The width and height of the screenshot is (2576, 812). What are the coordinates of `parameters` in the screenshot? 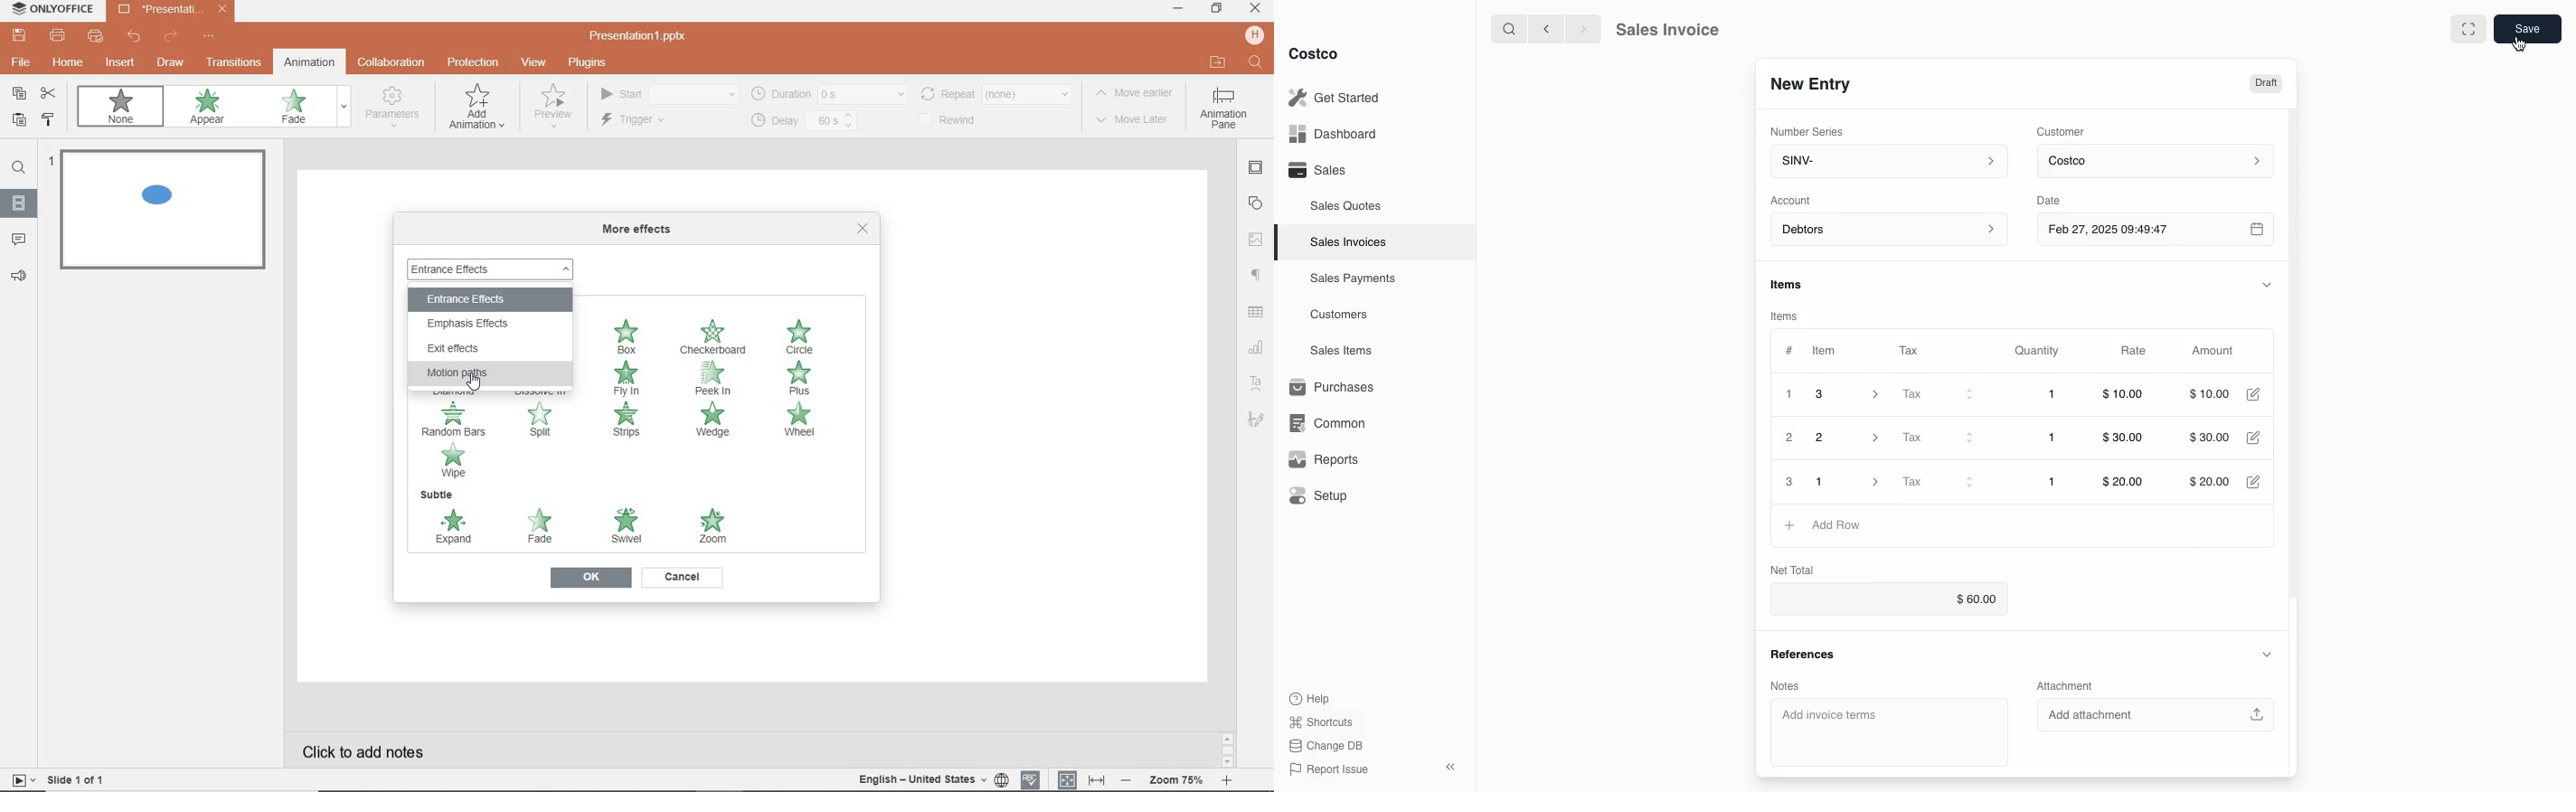 It's located at (396, 108).